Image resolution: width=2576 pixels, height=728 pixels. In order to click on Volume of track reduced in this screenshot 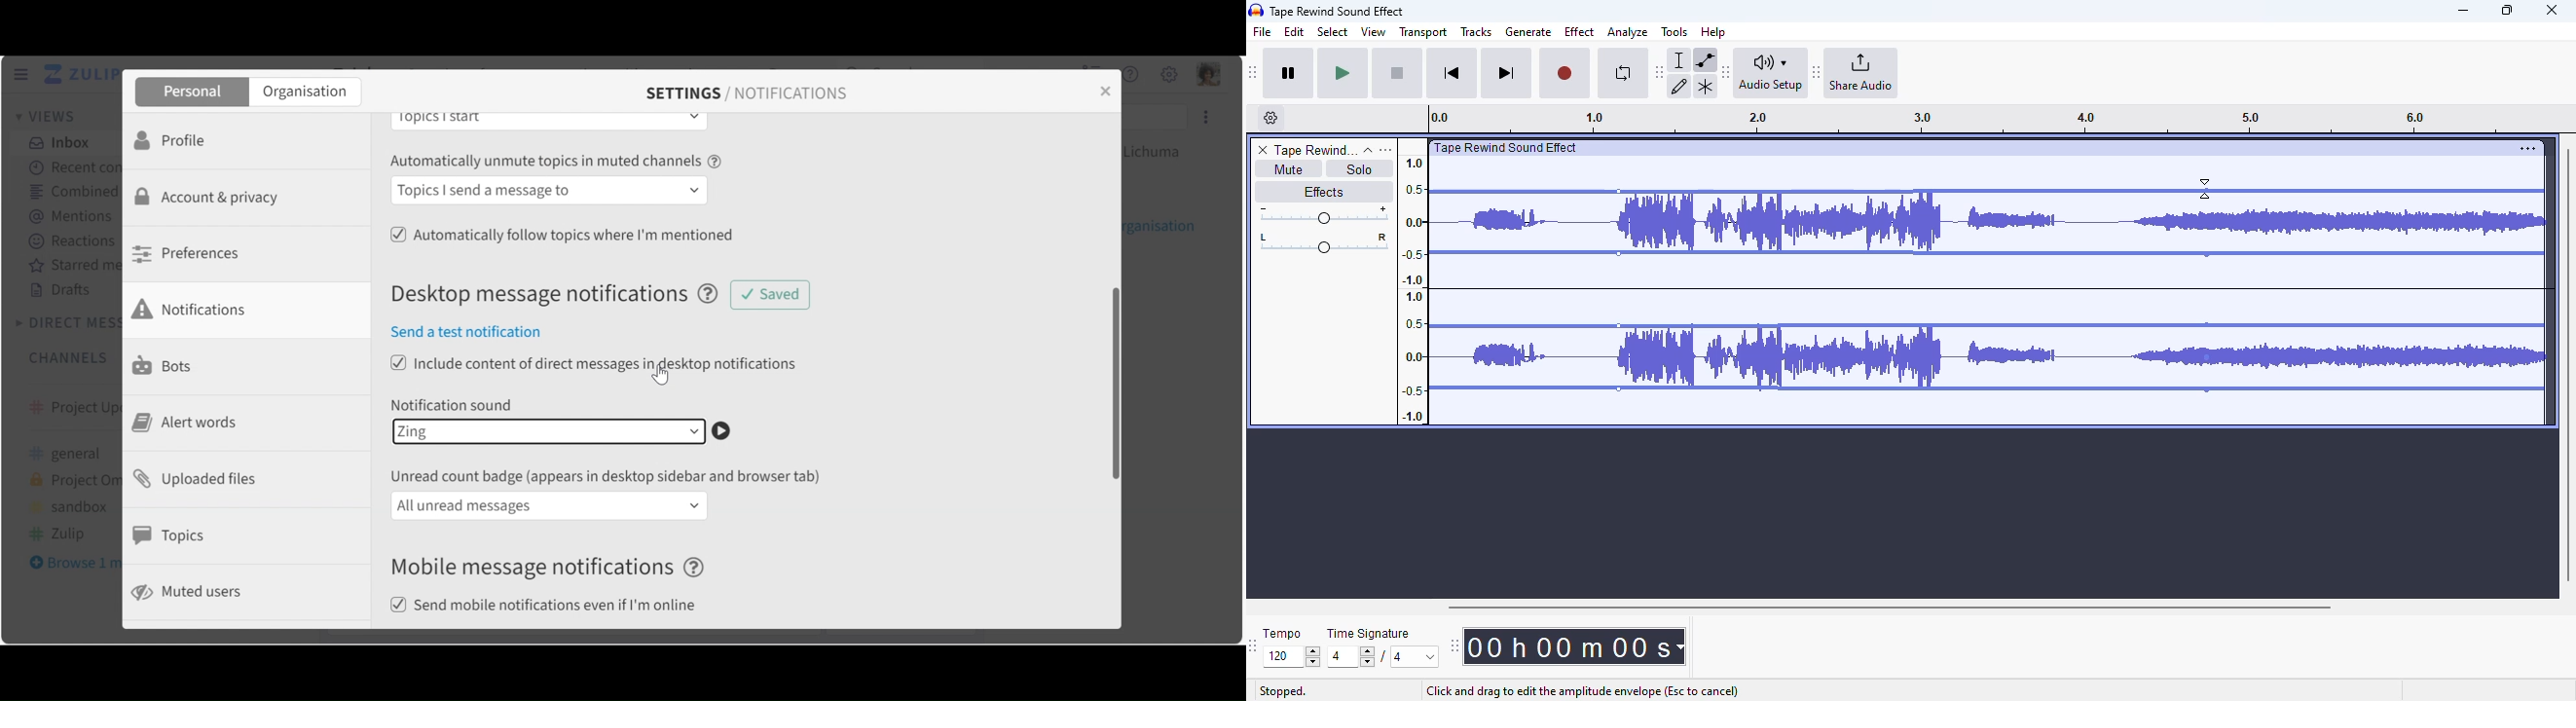, I will do `click(1912, 283)`.